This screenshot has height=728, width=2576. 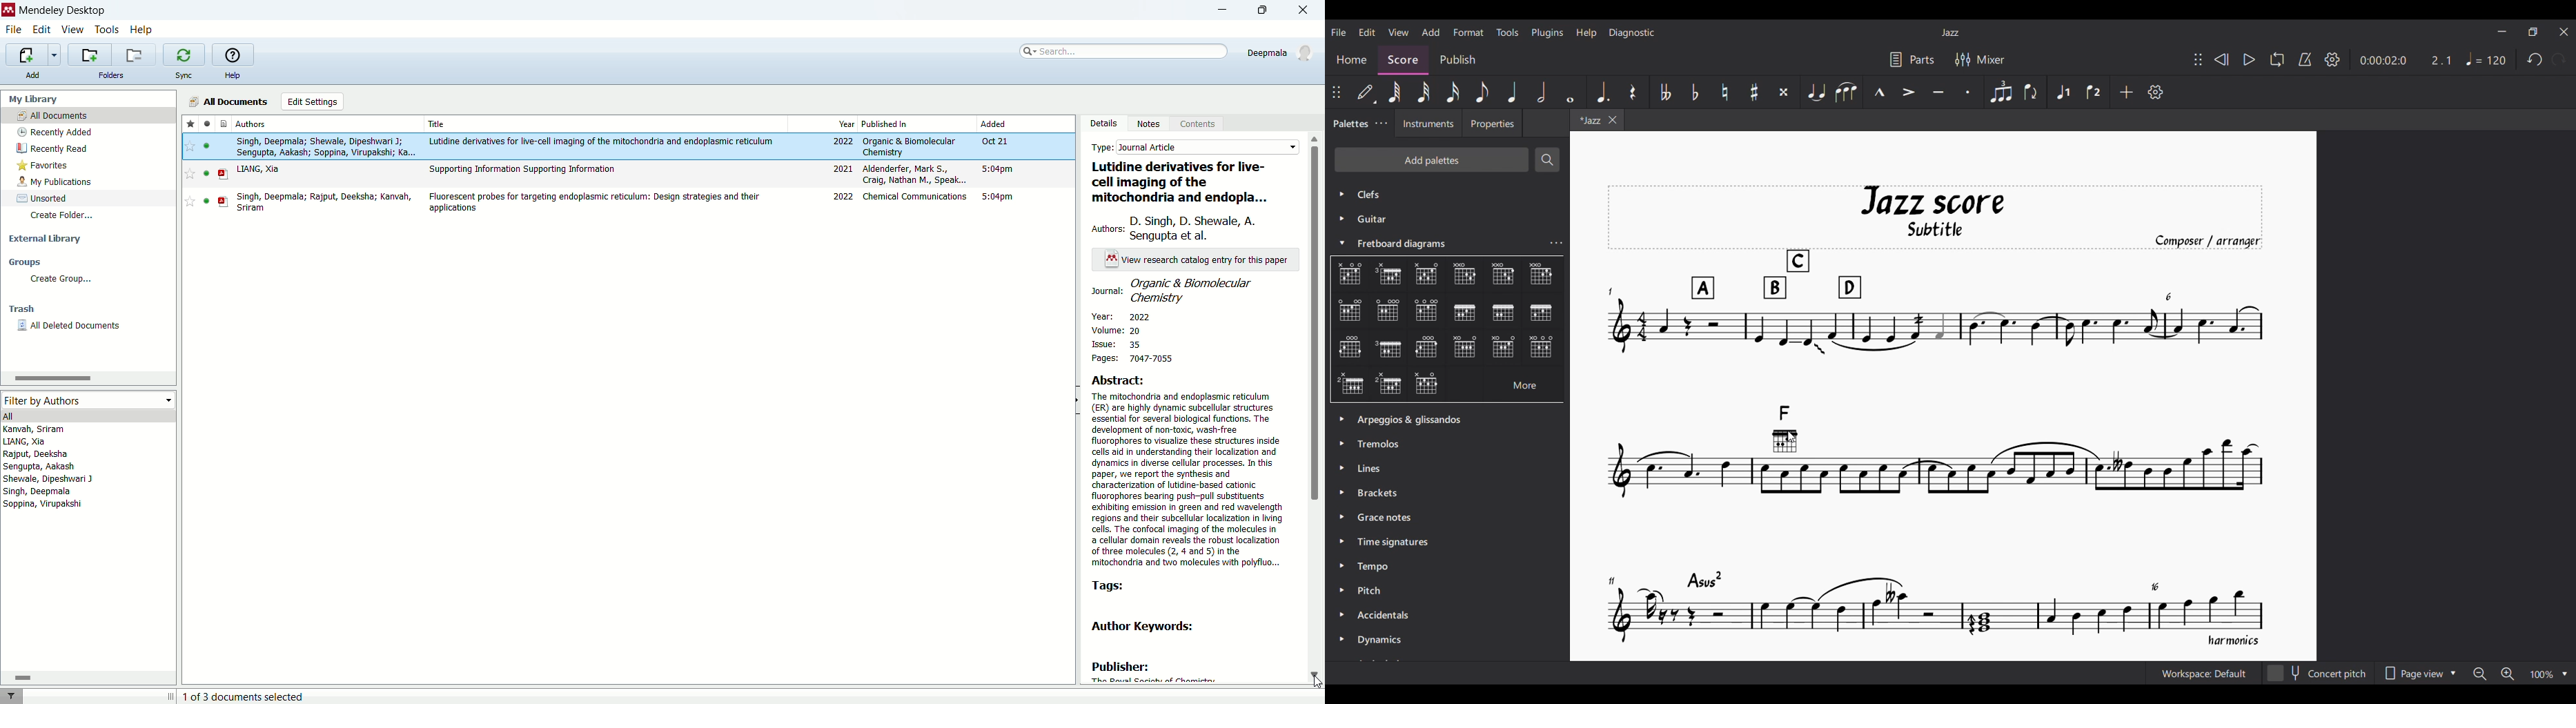 What do you see at coordinates (1124, 343) in the screenshot?
I see `issue: 35` at bounding box center [1124, 343].